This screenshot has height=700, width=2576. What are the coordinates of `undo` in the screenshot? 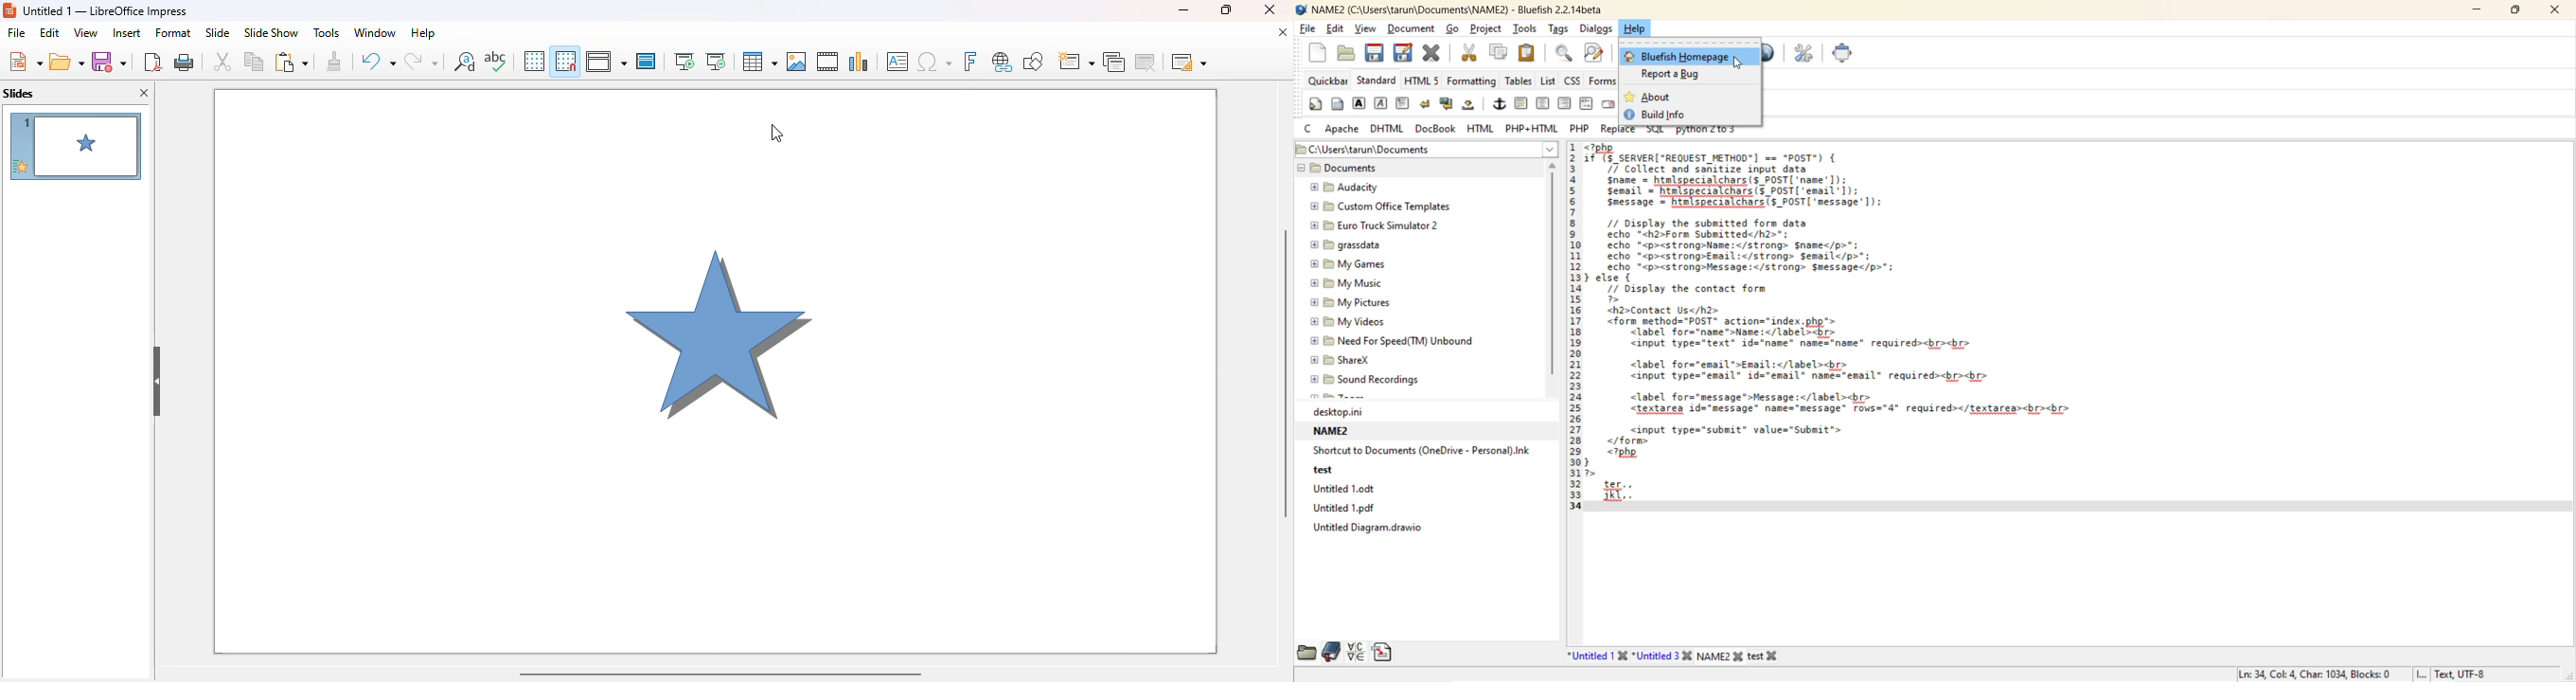 It's located at (377, 62).